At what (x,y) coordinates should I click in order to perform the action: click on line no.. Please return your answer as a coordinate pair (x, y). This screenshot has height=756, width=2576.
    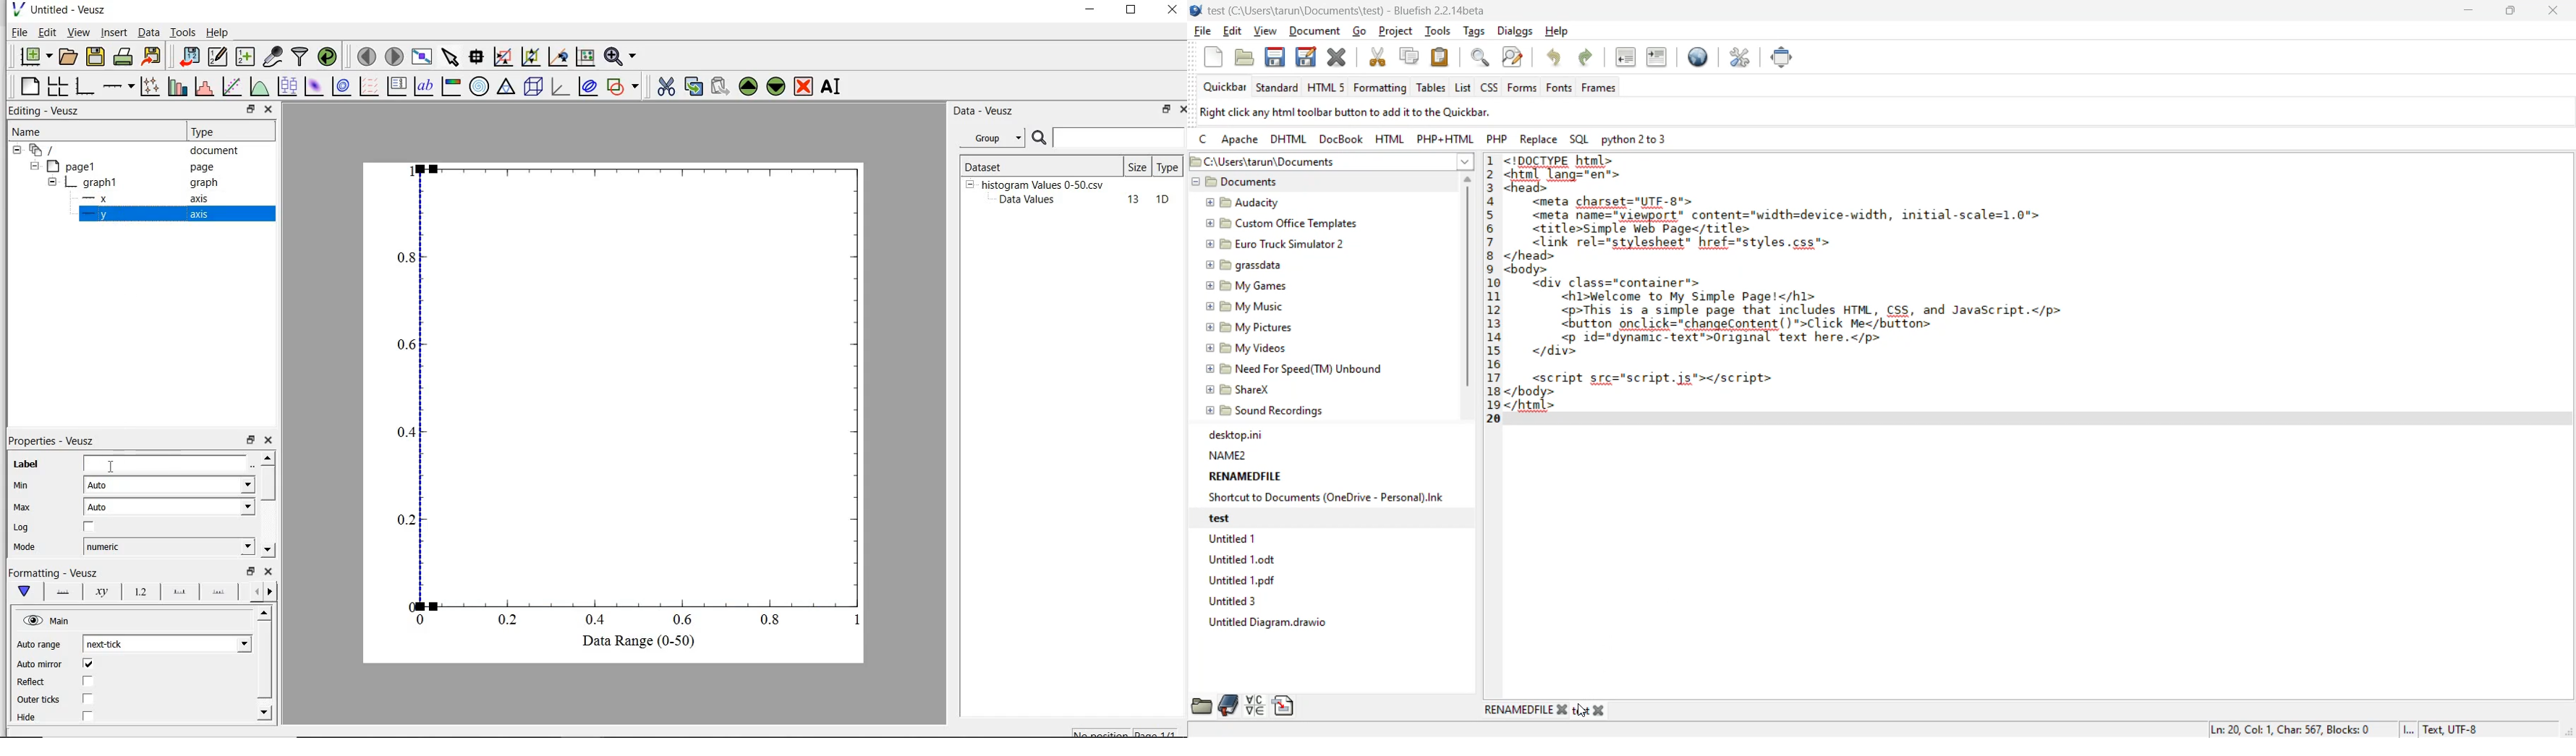
    Looking at the image, I should click on (1492, 298).